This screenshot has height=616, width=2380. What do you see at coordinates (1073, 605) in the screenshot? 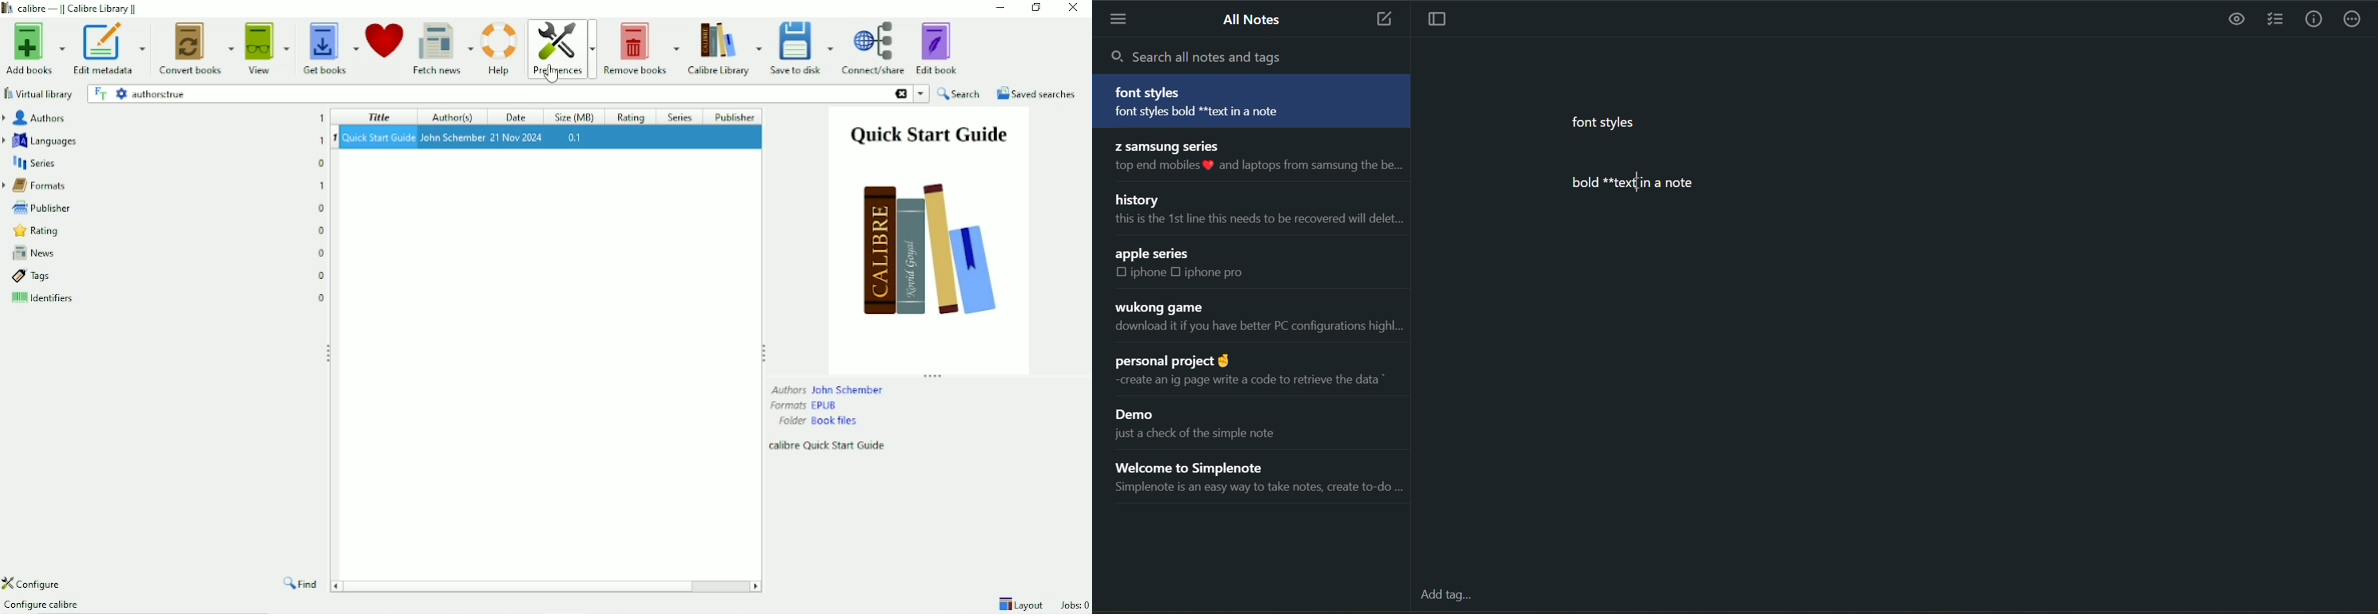
I see `Jobs` at bounding box center [1073, 605].